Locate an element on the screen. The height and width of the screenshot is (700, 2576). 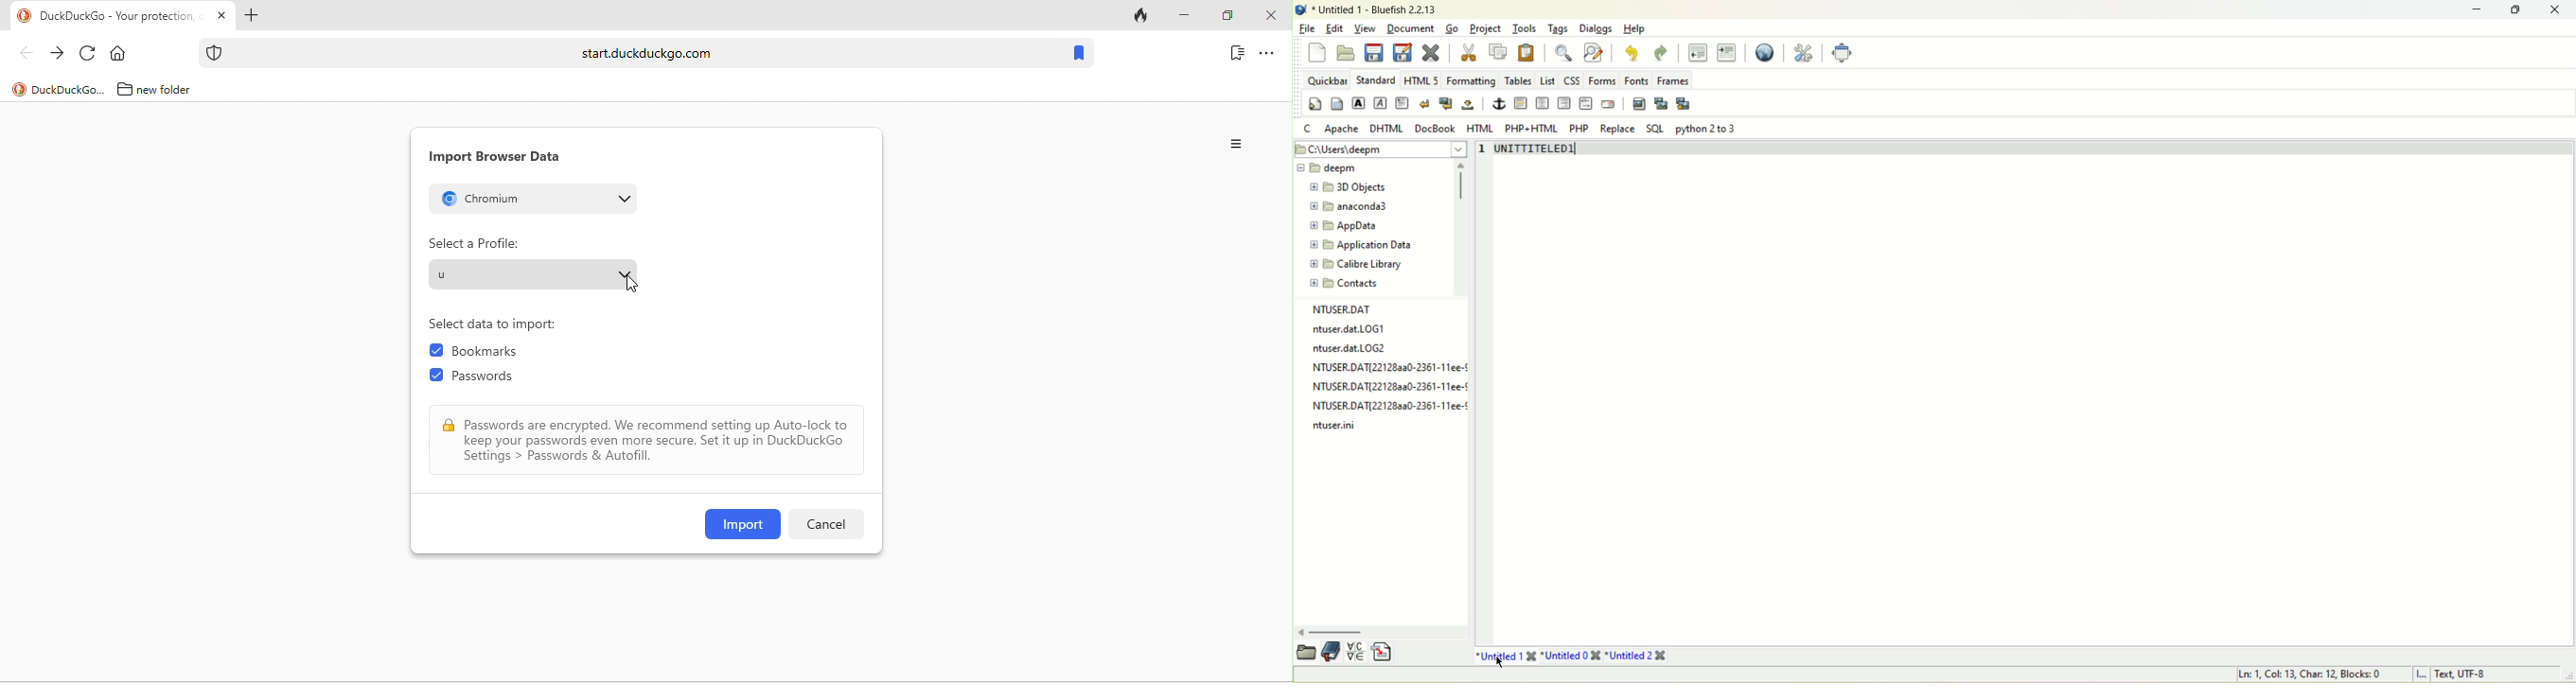
ntuser. dat LOG is located at coordinates (1348, 329).